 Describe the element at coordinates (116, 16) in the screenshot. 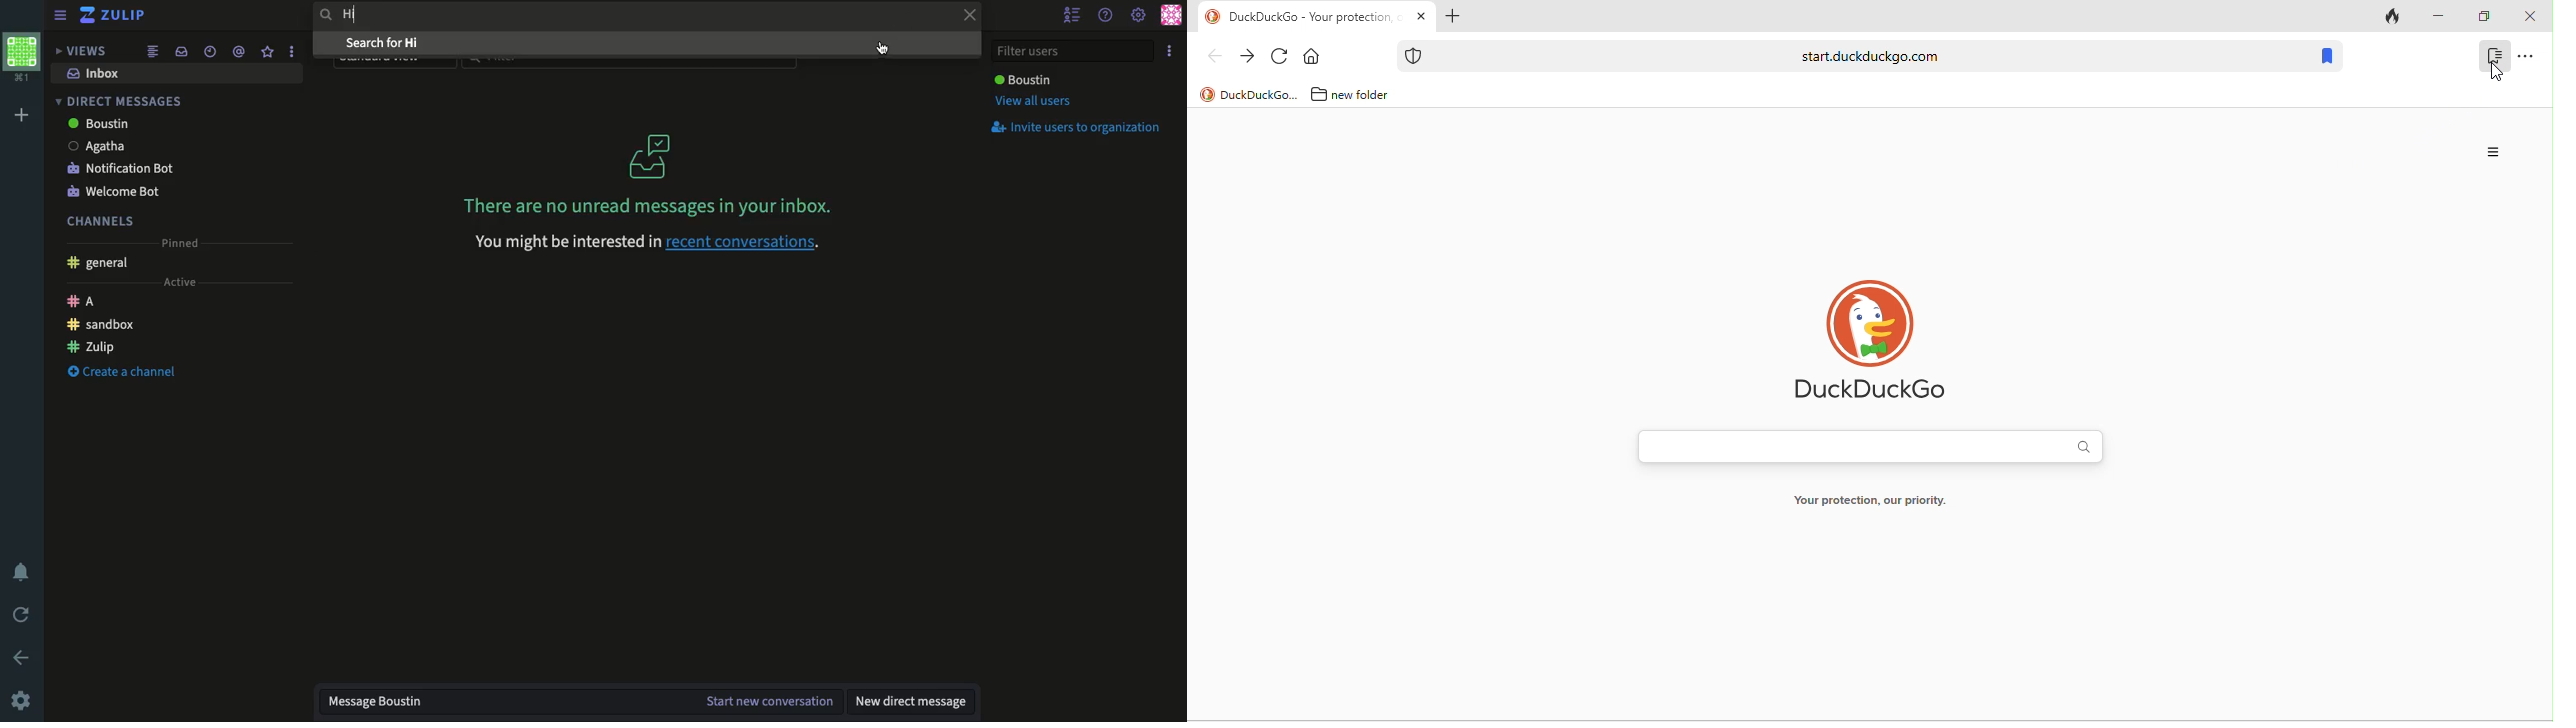

I see `Zulip` at that location.